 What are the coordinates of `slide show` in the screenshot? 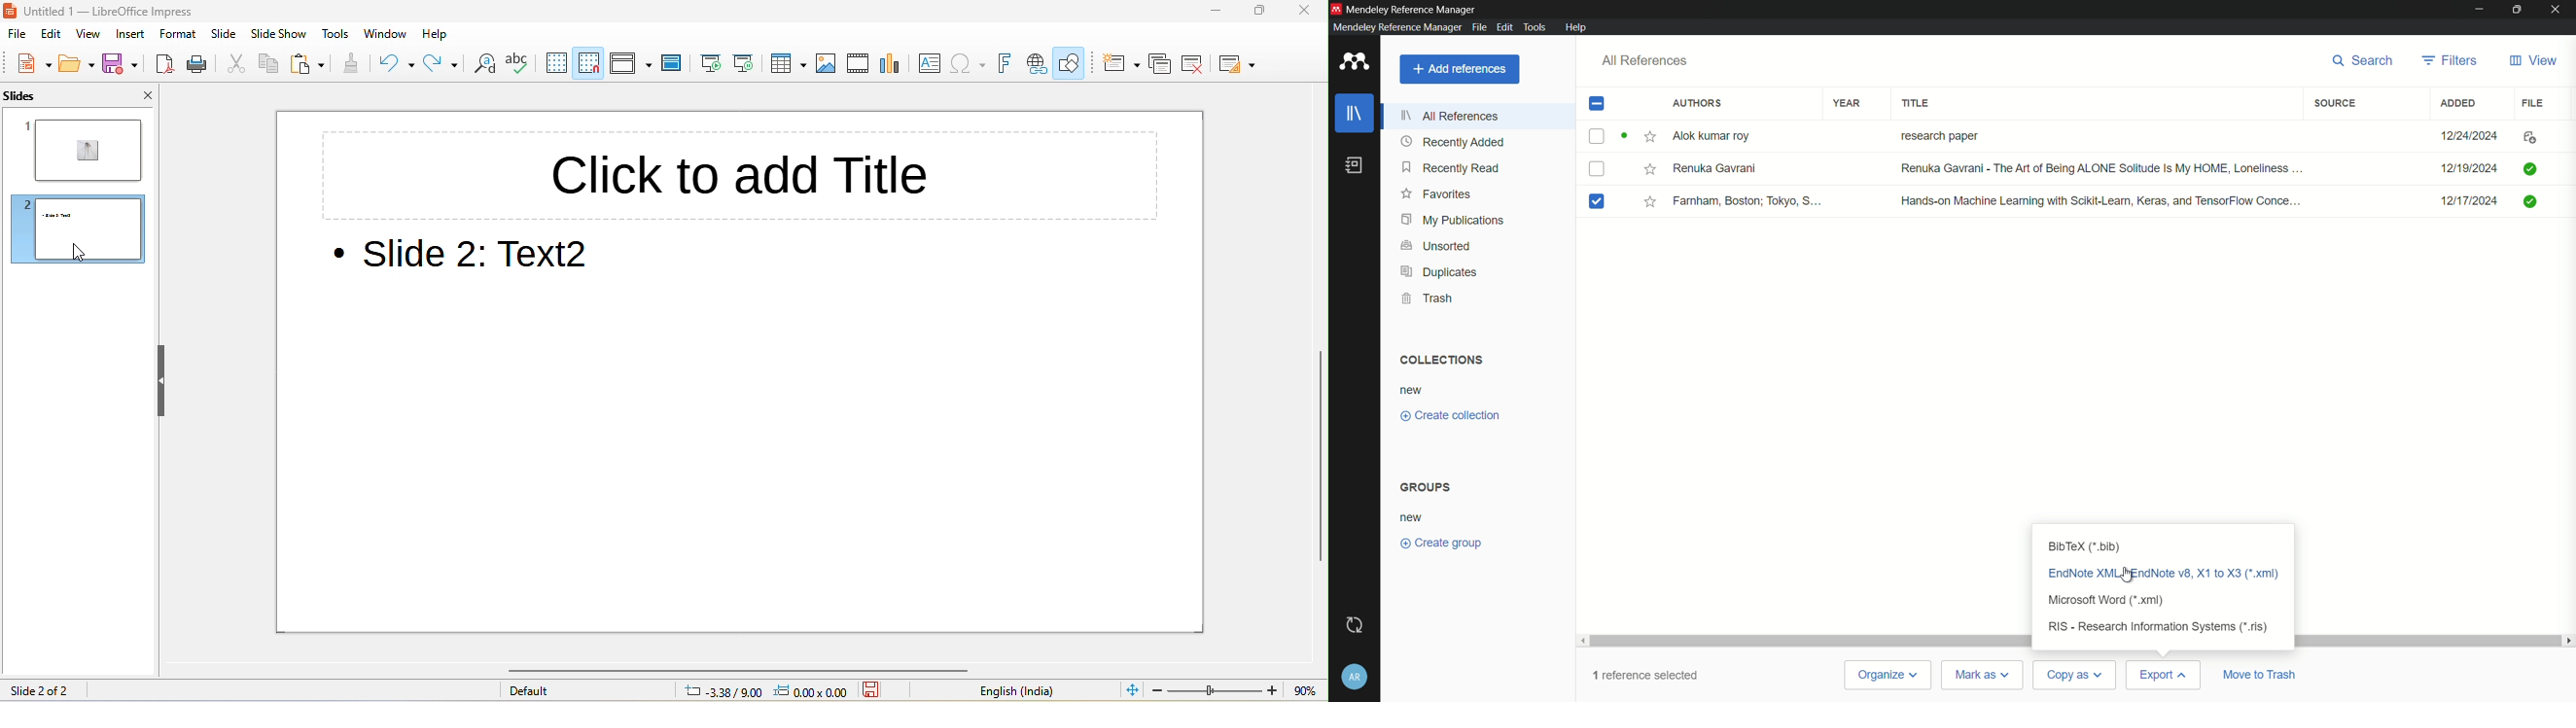 It's located at (280, 36).